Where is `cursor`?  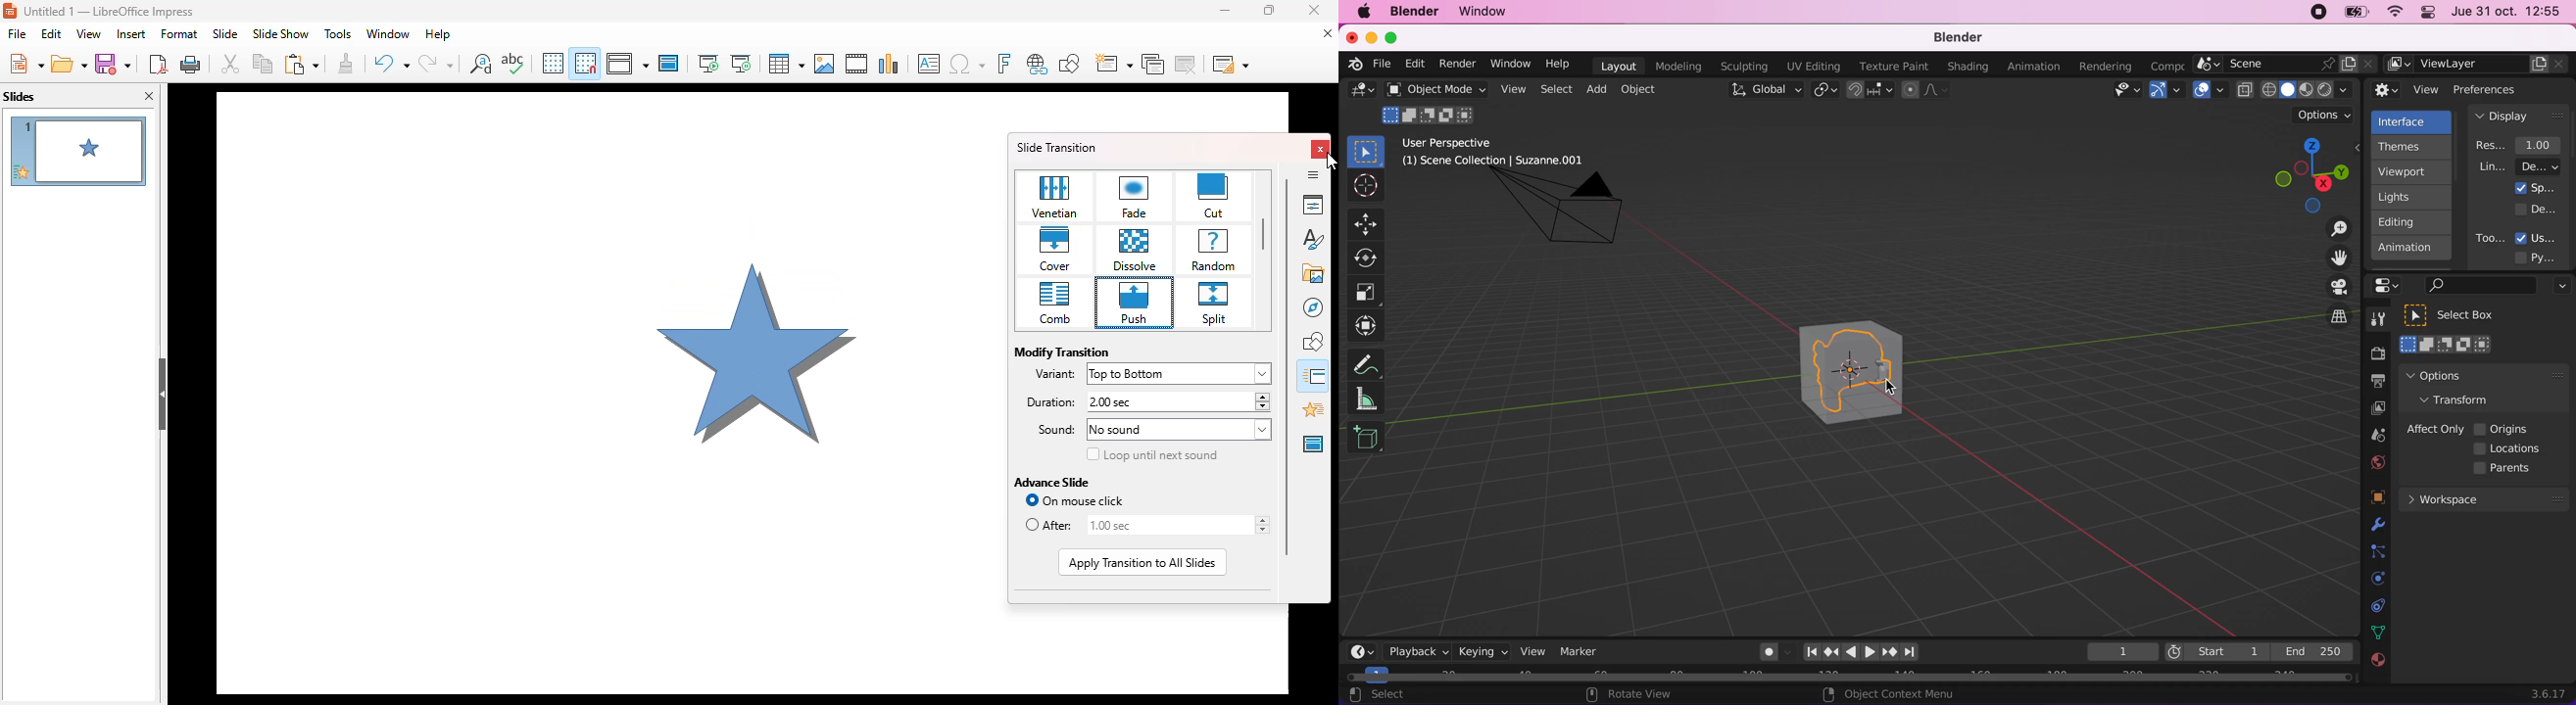 cursor is located at coordinates (1332, 161).